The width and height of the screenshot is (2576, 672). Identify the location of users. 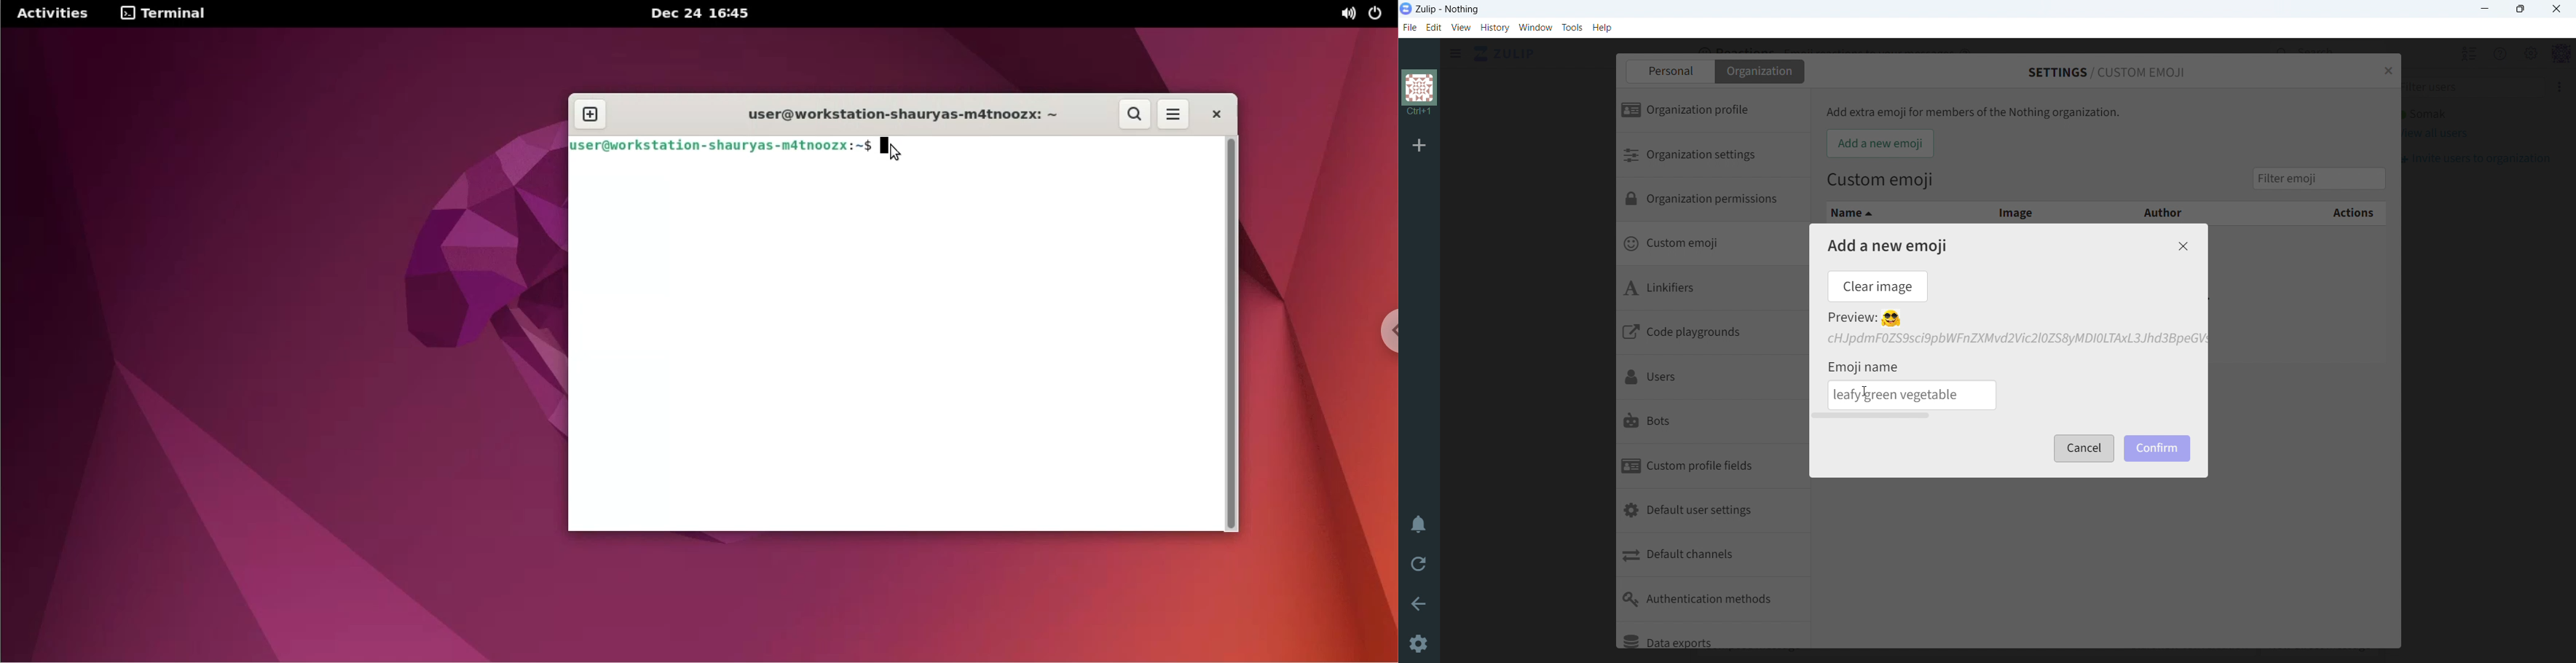
(1710, 378).